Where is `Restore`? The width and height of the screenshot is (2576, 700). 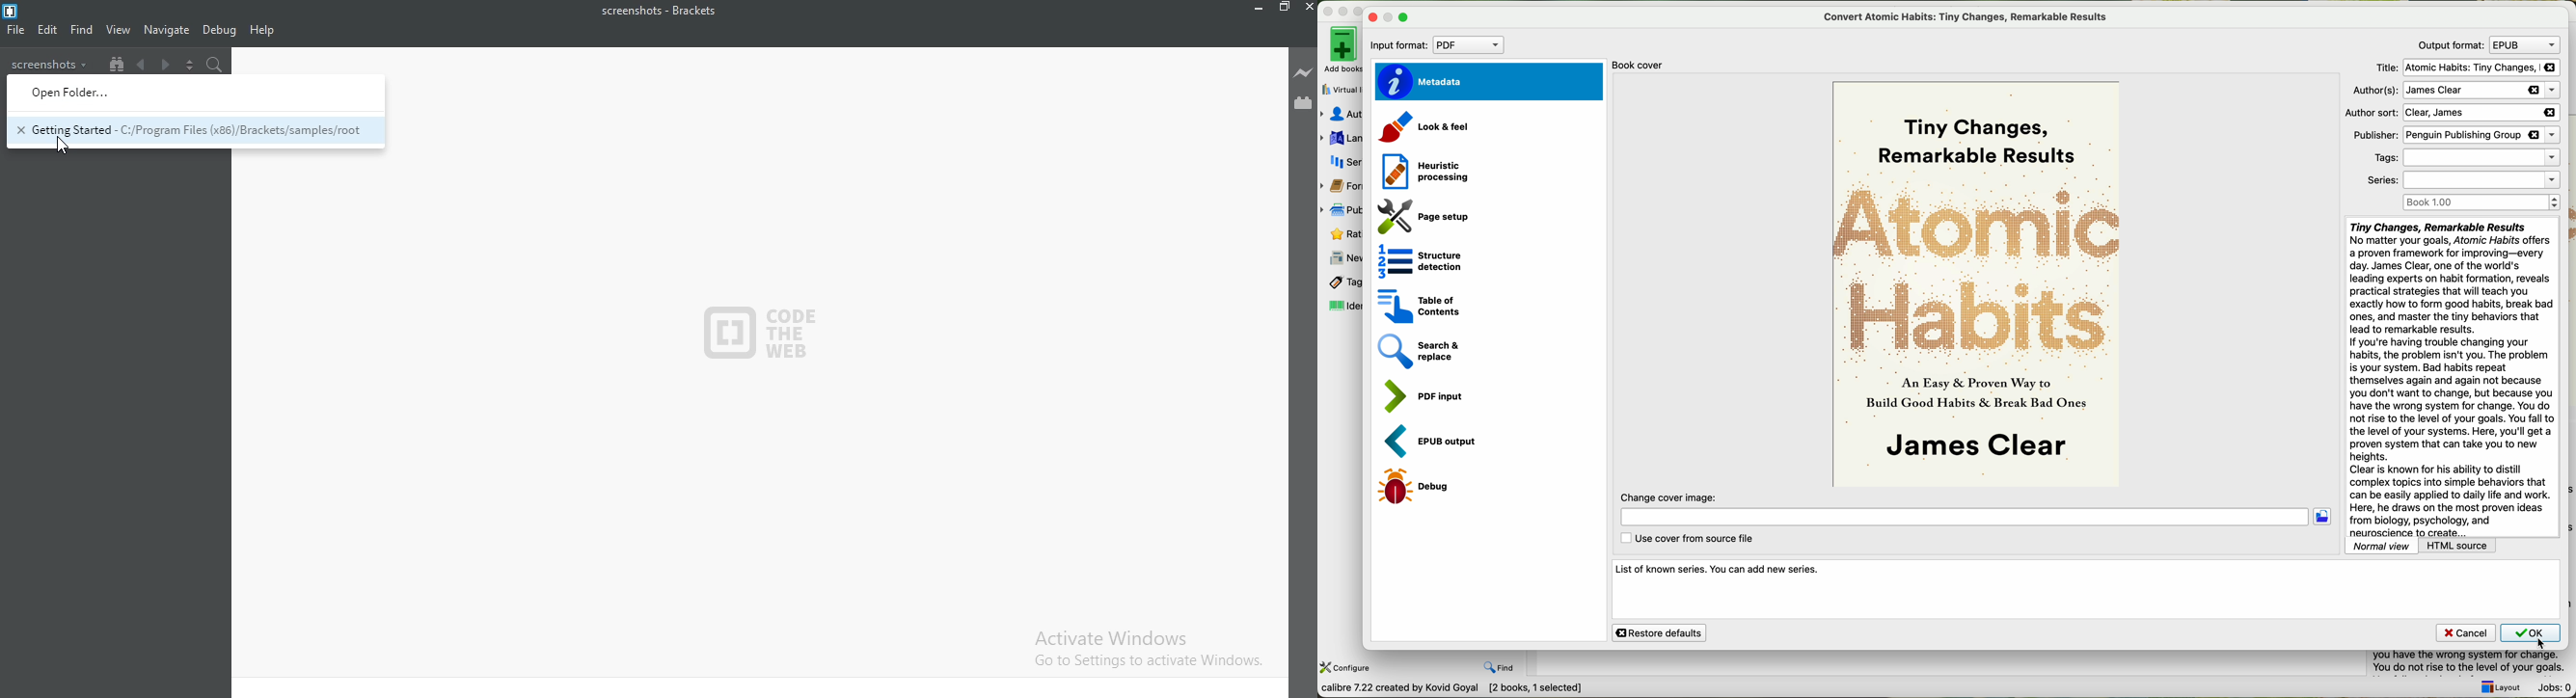
Restore is located at coordinates (1284, 8).